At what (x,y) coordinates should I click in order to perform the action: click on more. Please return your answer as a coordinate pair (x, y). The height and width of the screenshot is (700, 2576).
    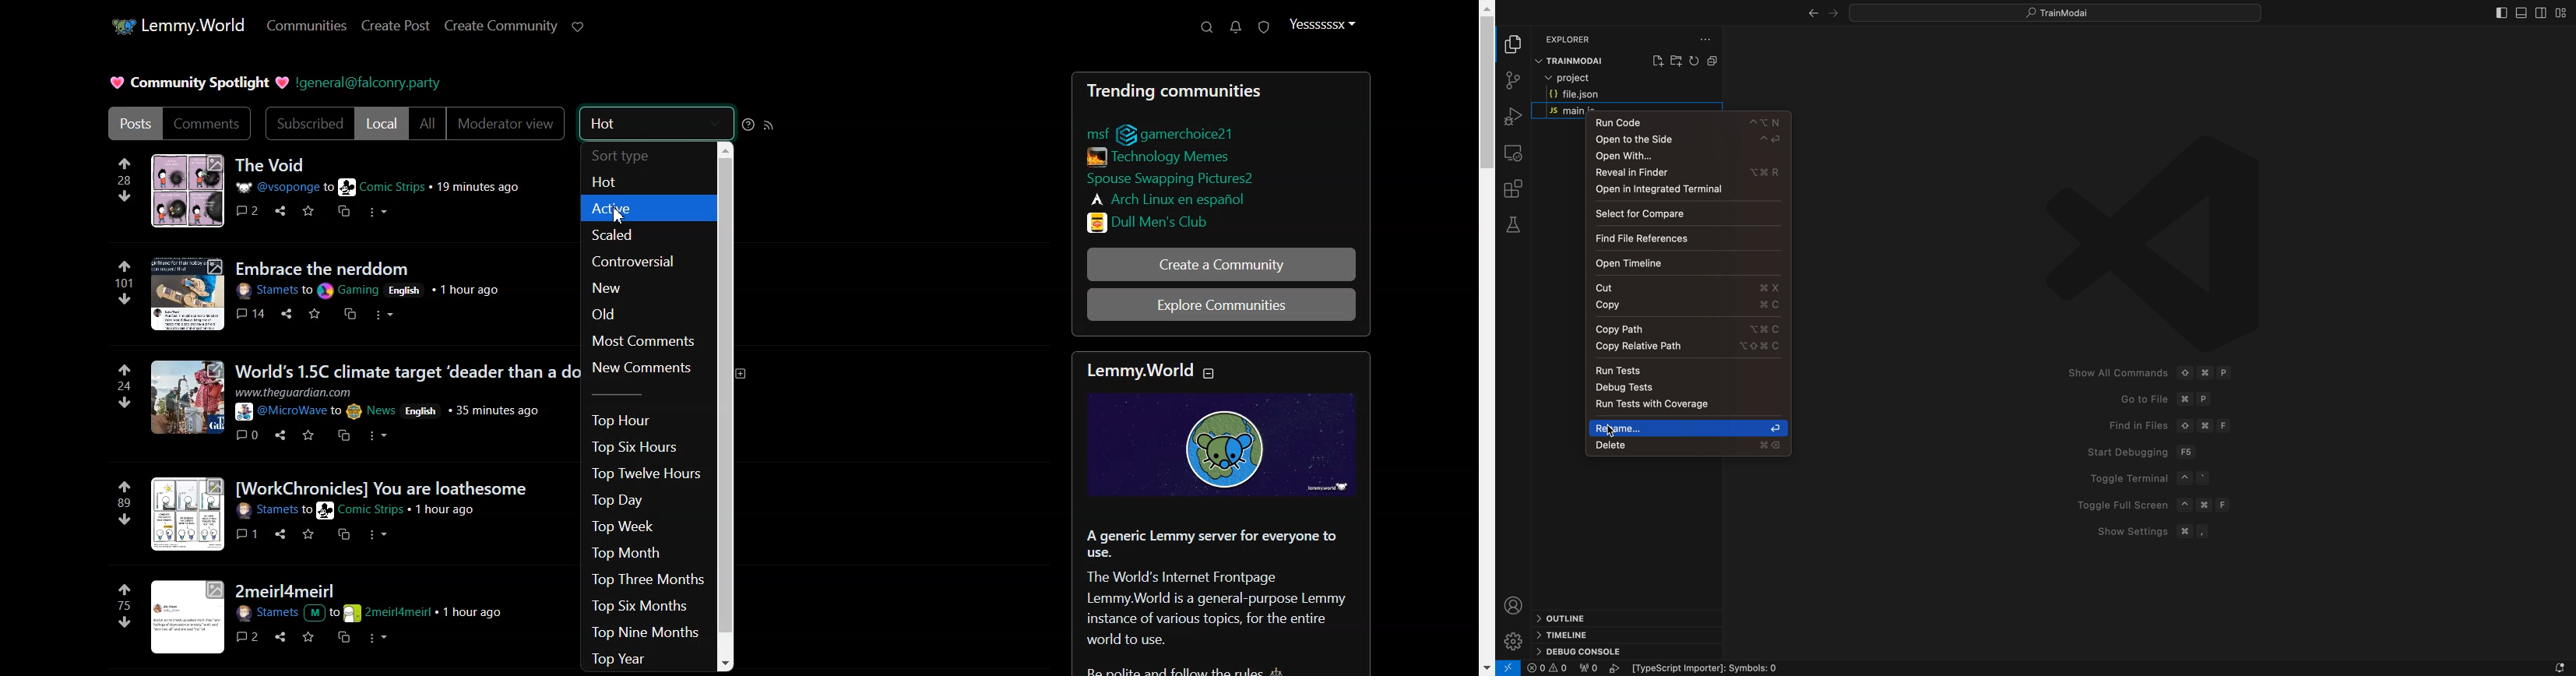
    Looking at the image, I should click on (378, 638).